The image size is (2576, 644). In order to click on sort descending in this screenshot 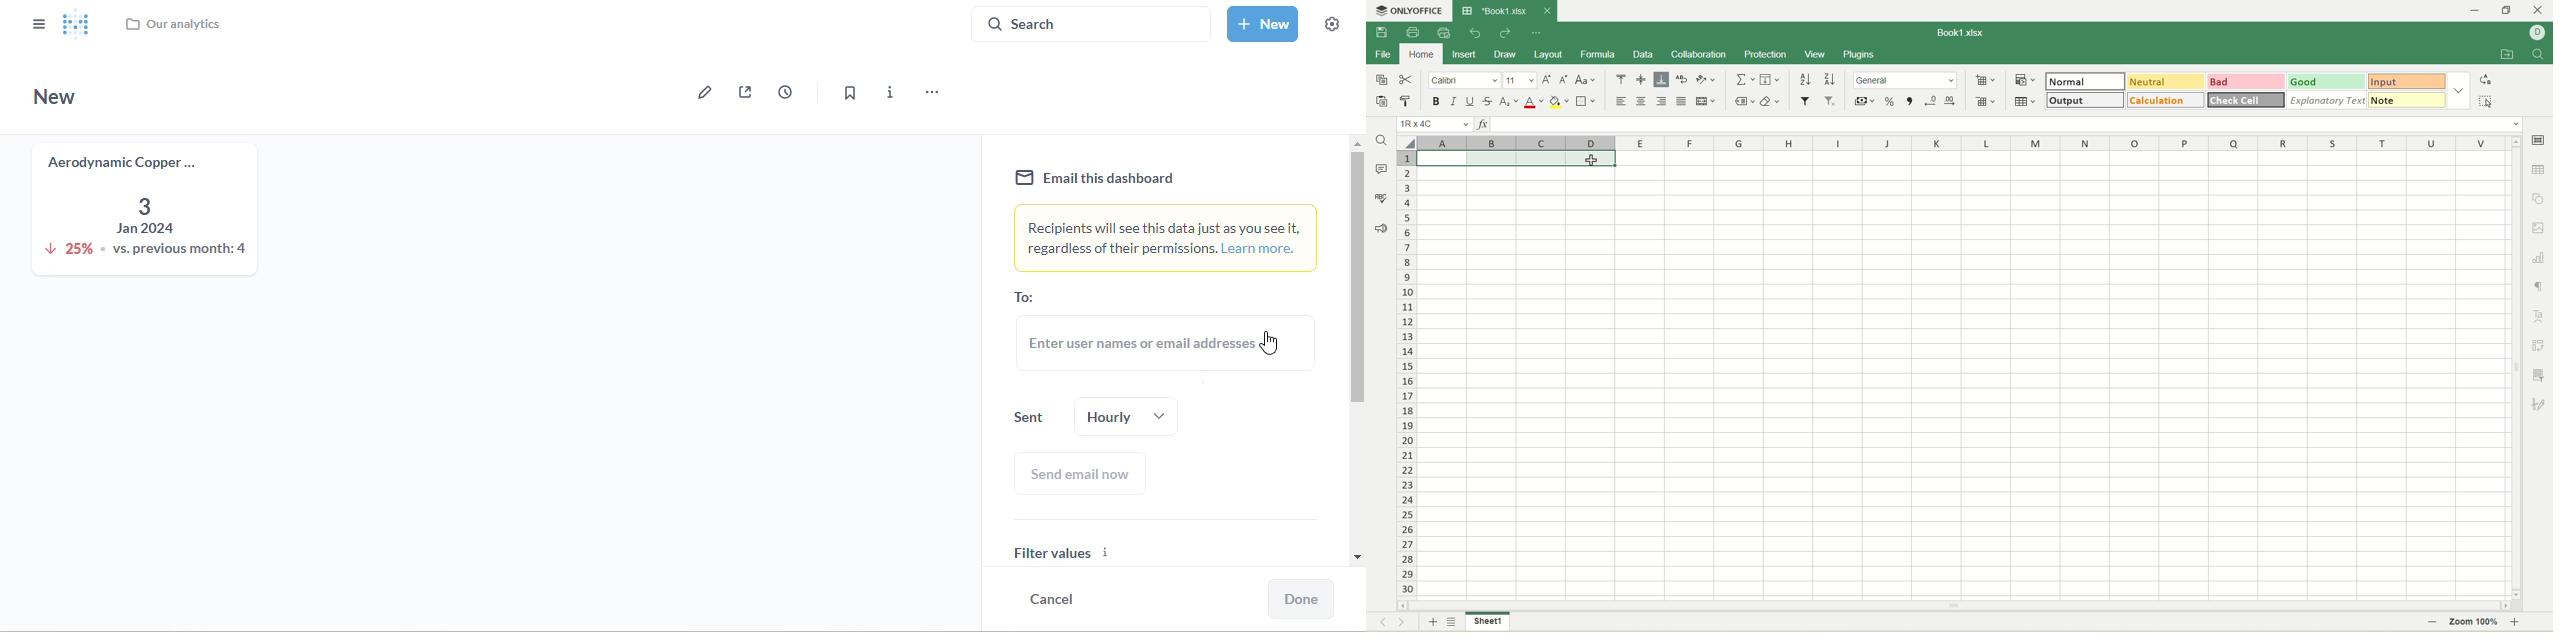, I will do `click(1829, 80)`.